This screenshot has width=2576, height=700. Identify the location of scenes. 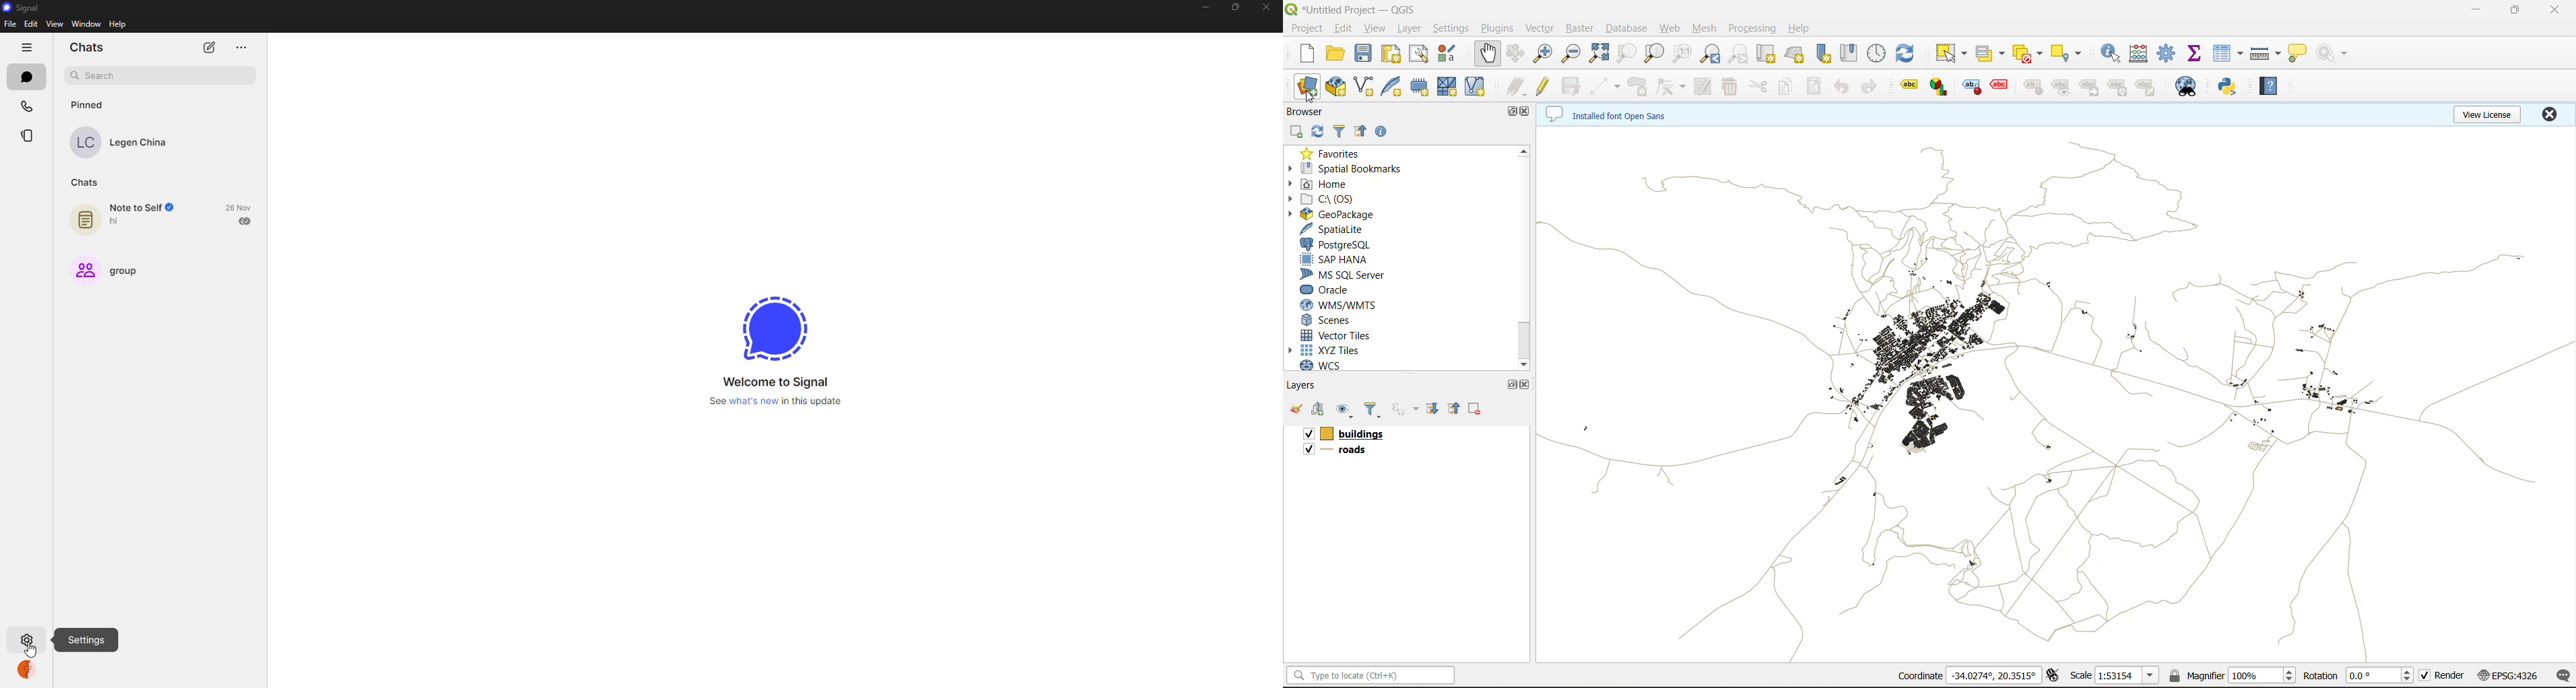
(1327, 320).